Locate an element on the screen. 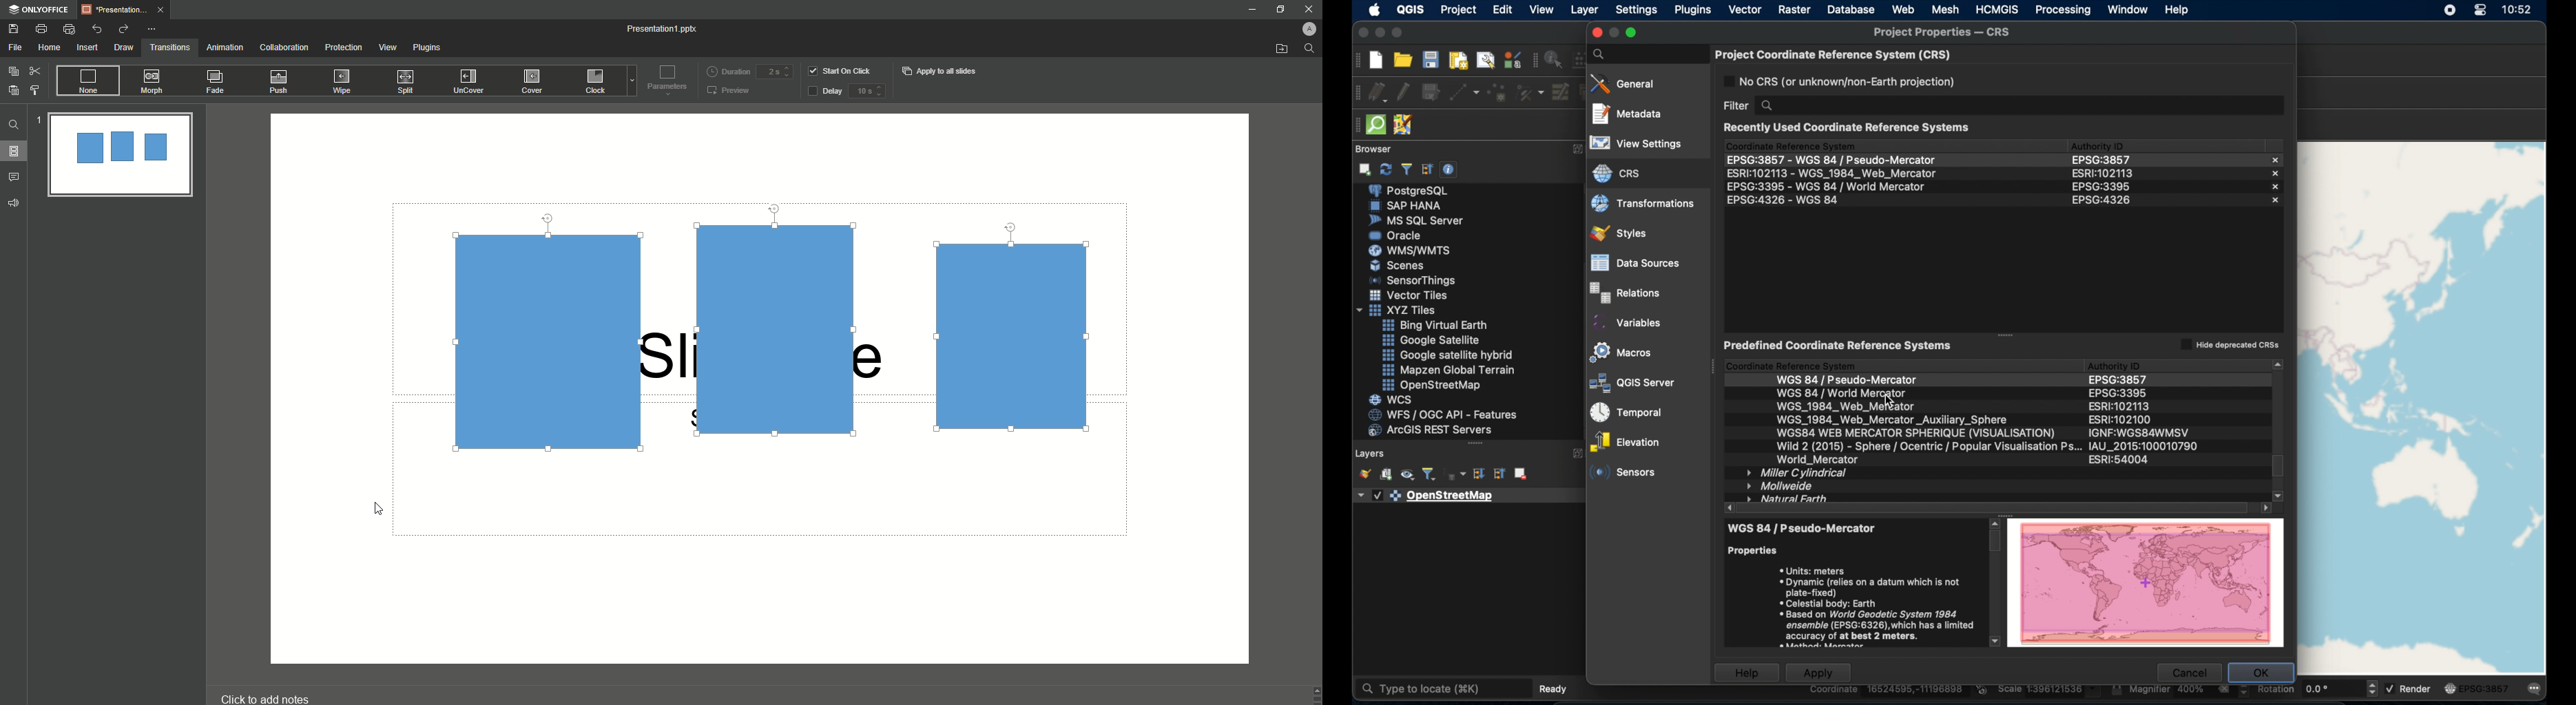 Image resolution: width=2576 pixels, height=728 pixels. coordinate reference system is located at coordinates (1792, 364).